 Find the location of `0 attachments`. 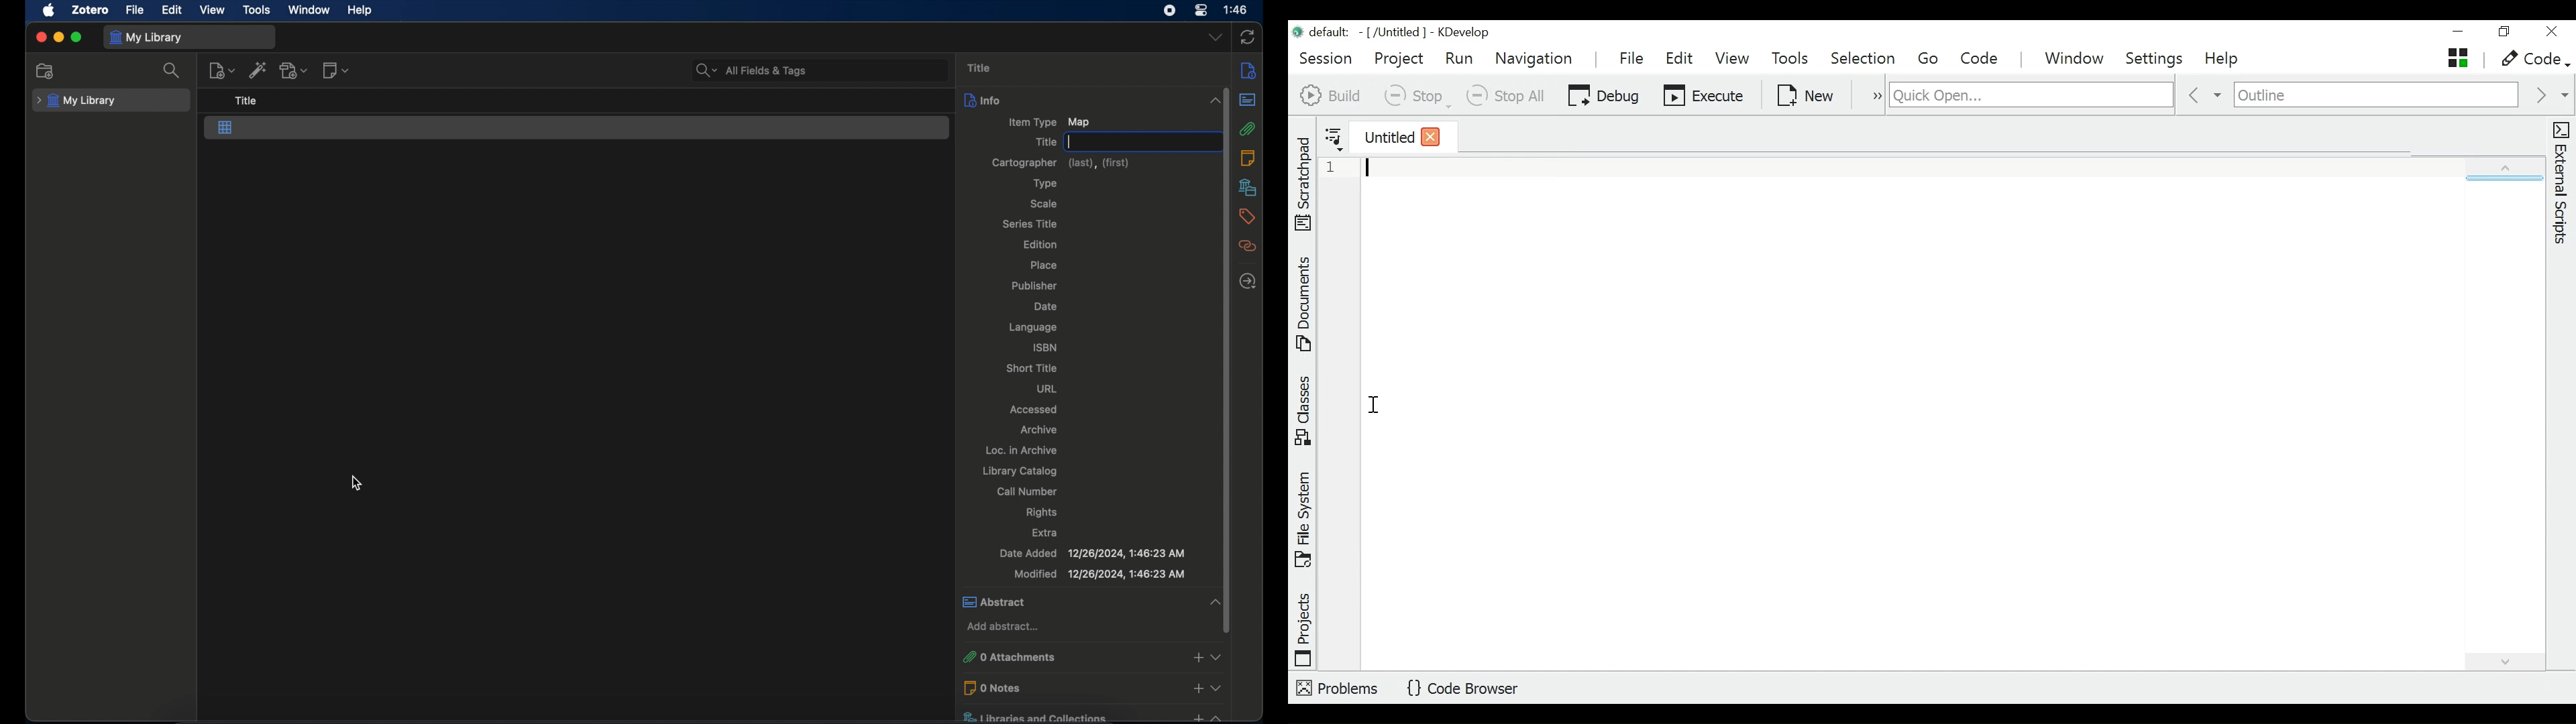

0 attachments is located at coordinates (1067, 656).